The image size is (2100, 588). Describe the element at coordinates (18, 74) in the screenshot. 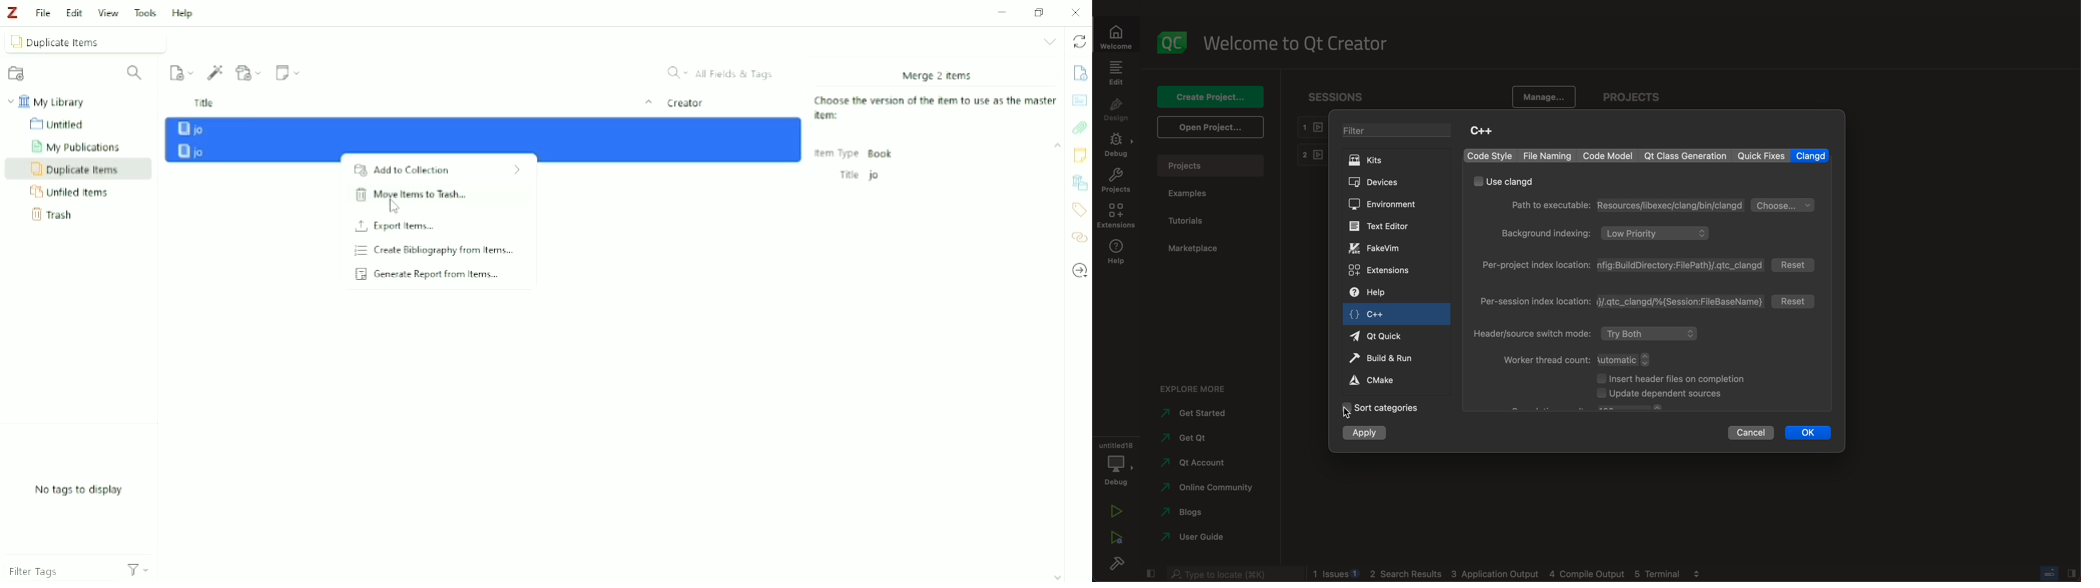

I see `New Collection` at that location.